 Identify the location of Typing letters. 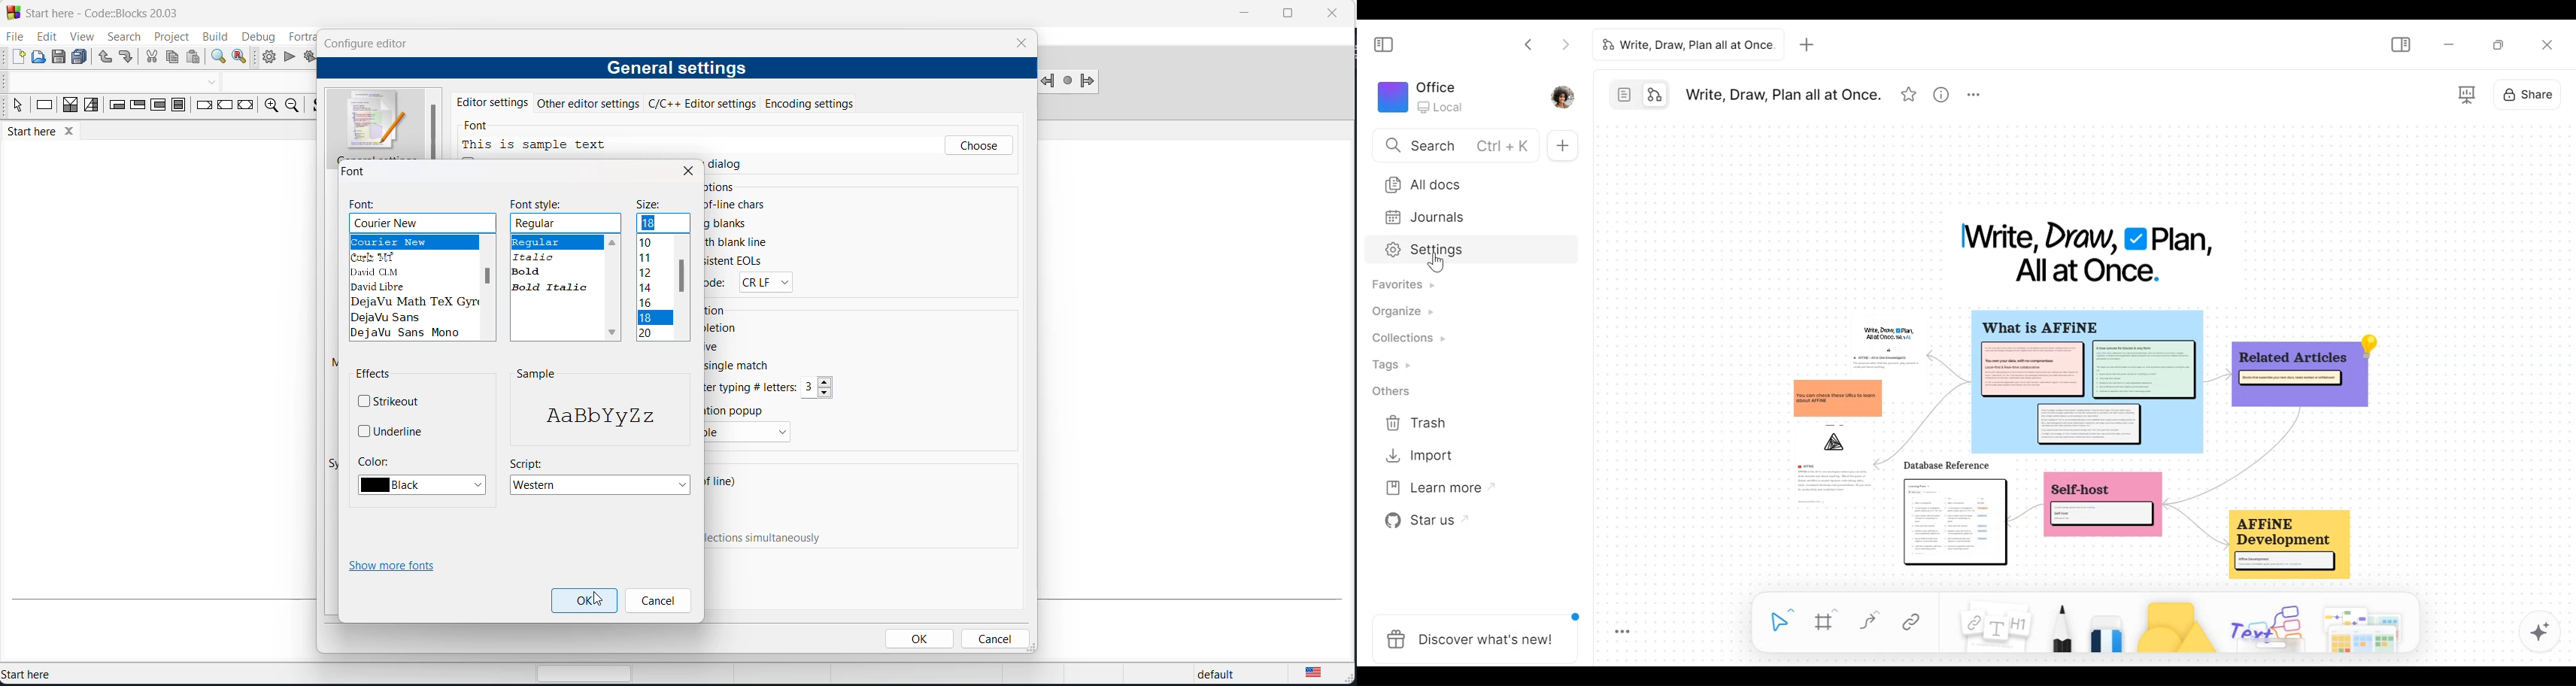
(753, 387).